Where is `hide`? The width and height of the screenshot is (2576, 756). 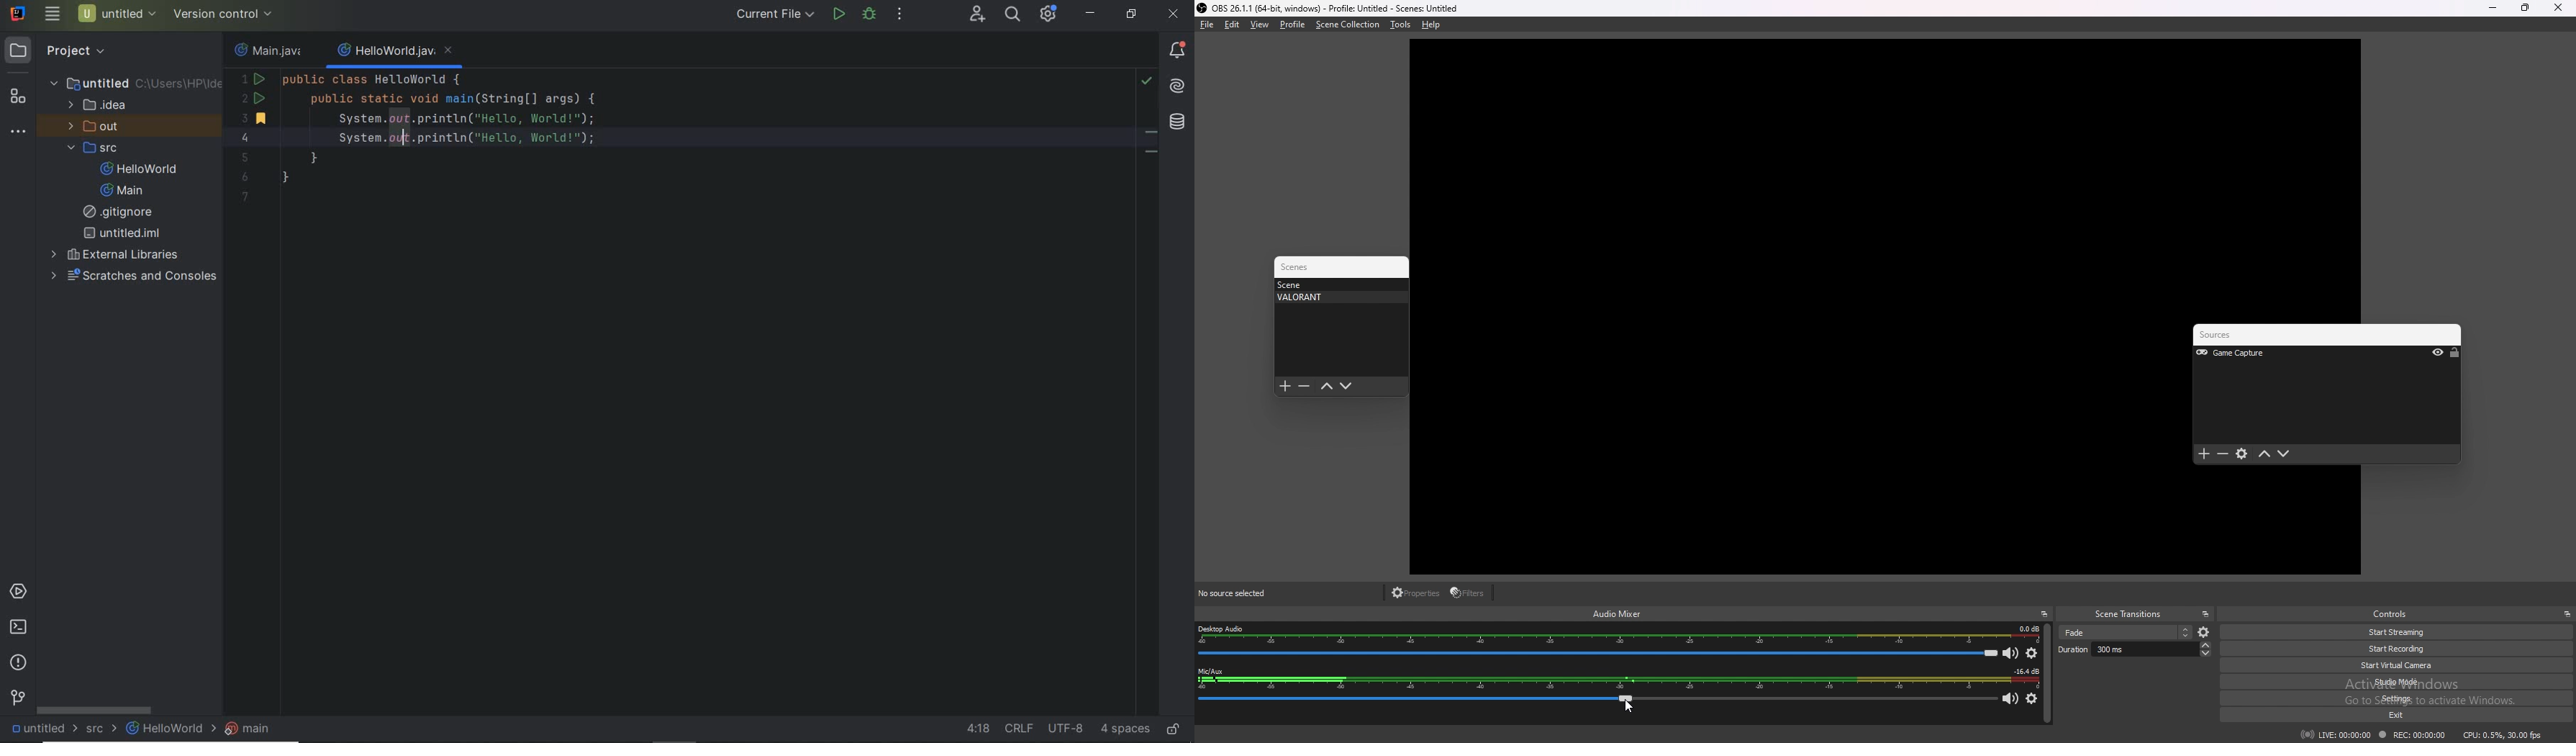
hide is located at coordinates (2438, 354).